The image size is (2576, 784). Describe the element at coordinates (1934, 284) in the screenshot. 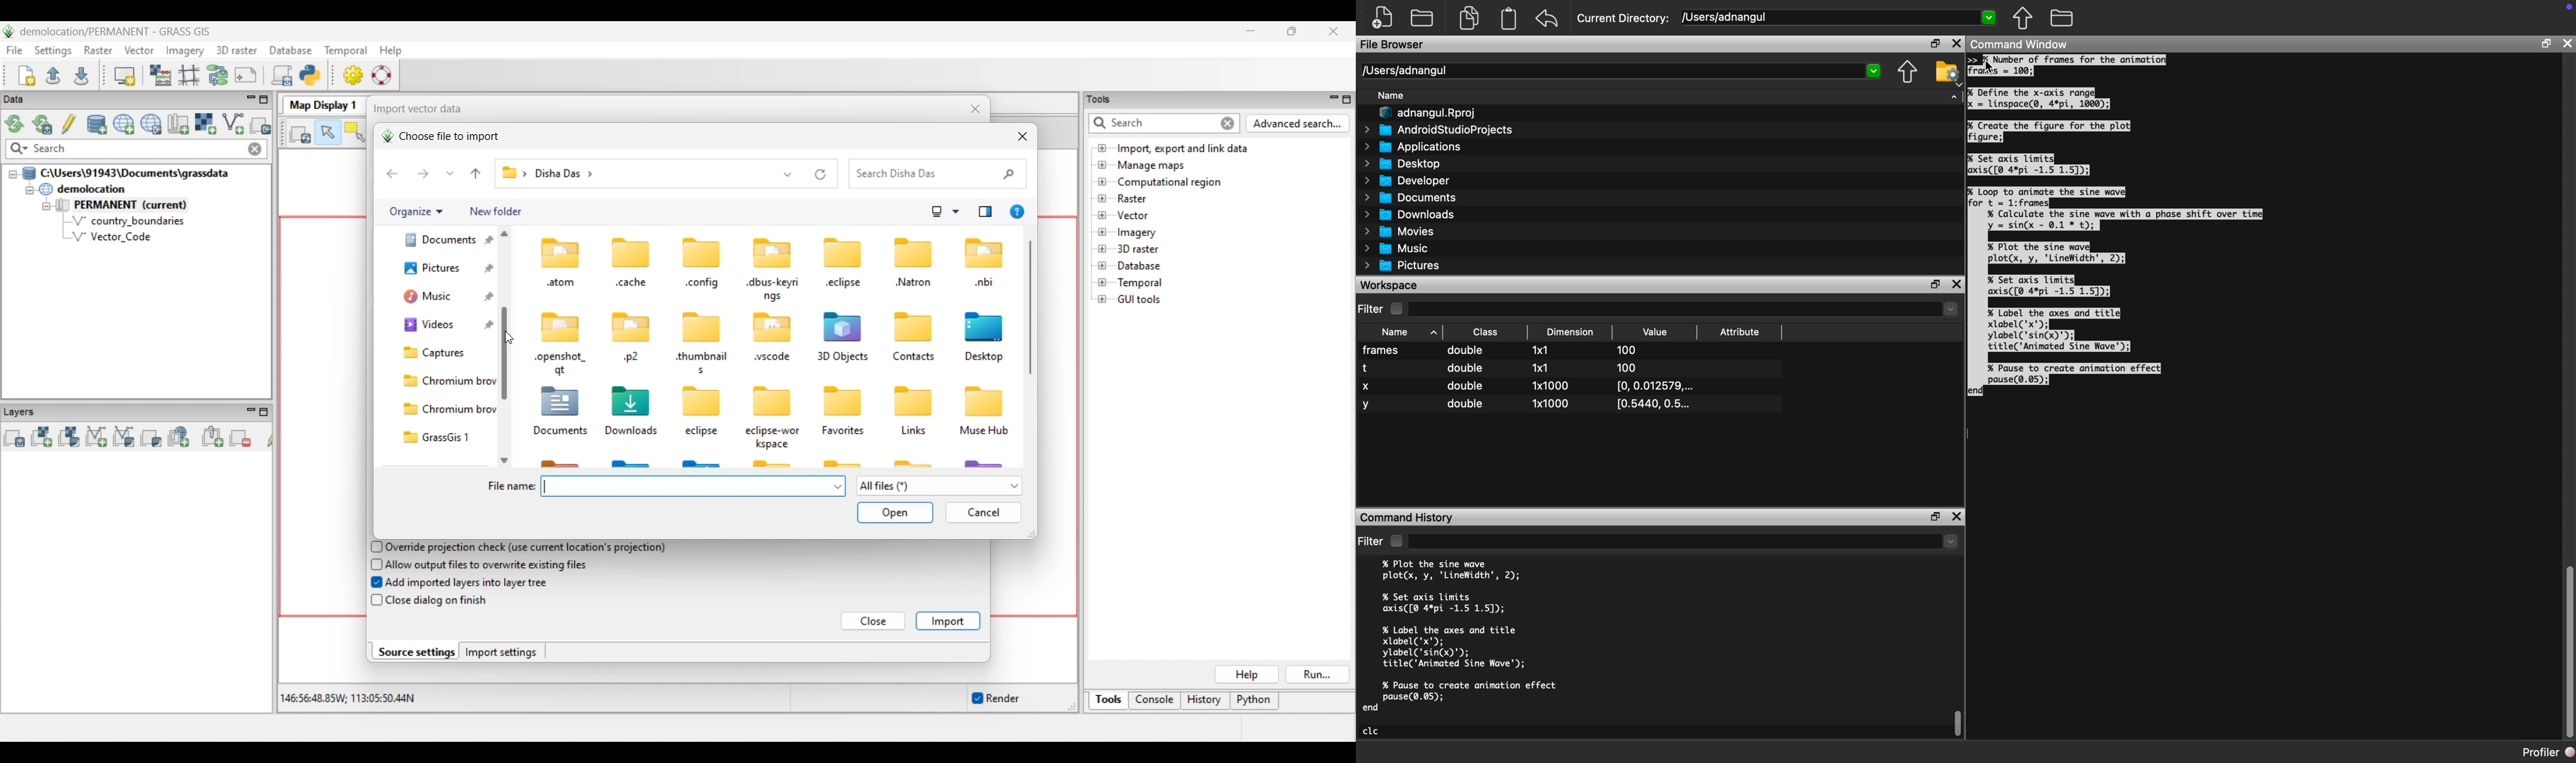

I see `Restore Down` at that location.